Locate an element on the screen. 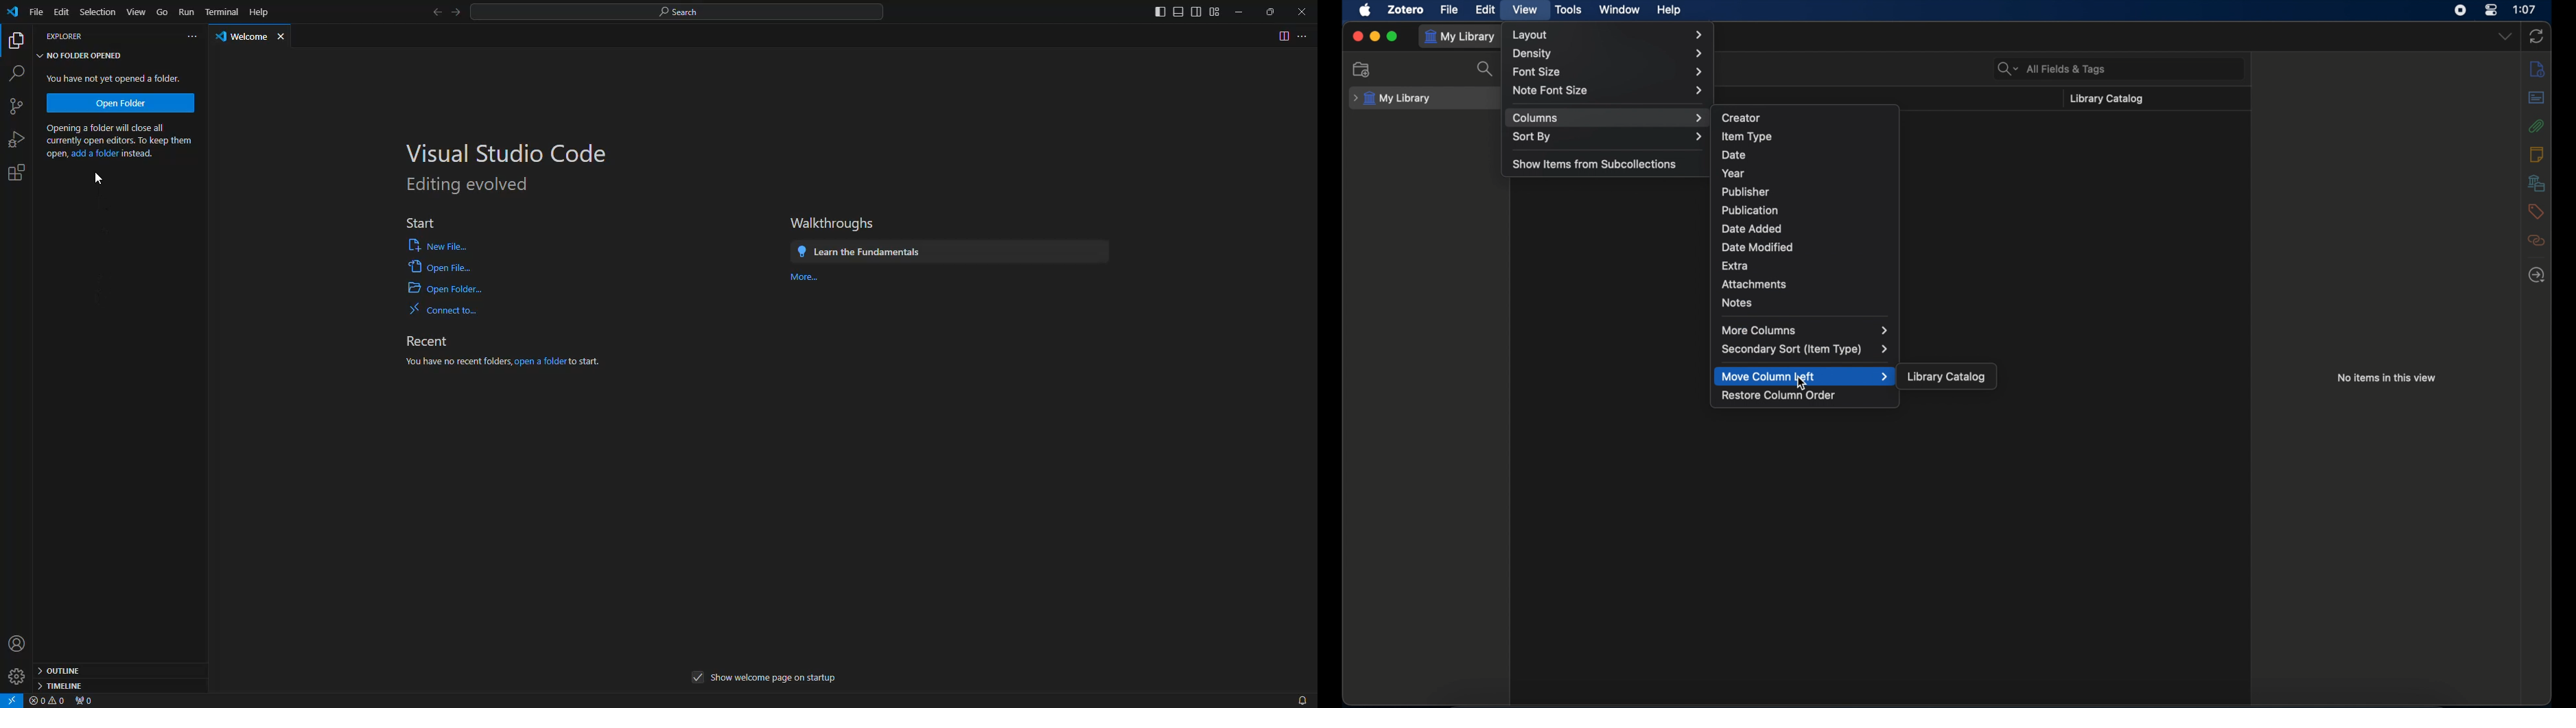  file is located at coordinates (1450, 10).